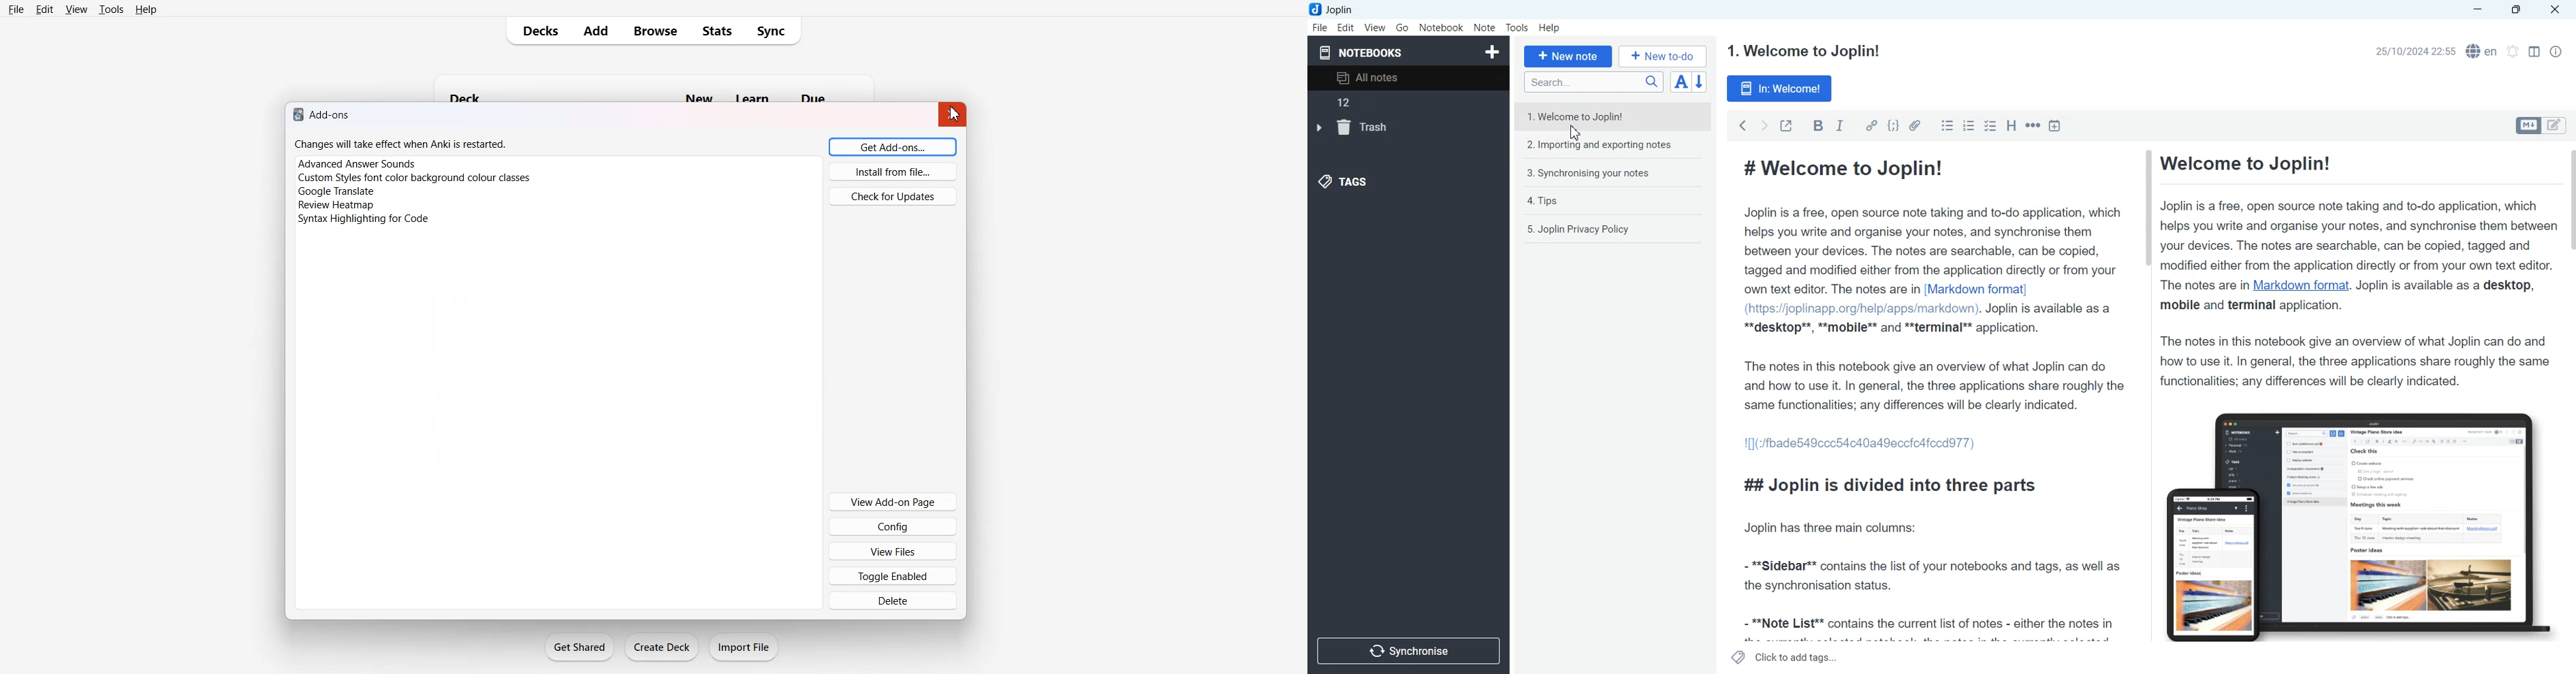  Describe the element at coordinates (1361, 52) in the screenshot. I see `Notebooks` at that location.